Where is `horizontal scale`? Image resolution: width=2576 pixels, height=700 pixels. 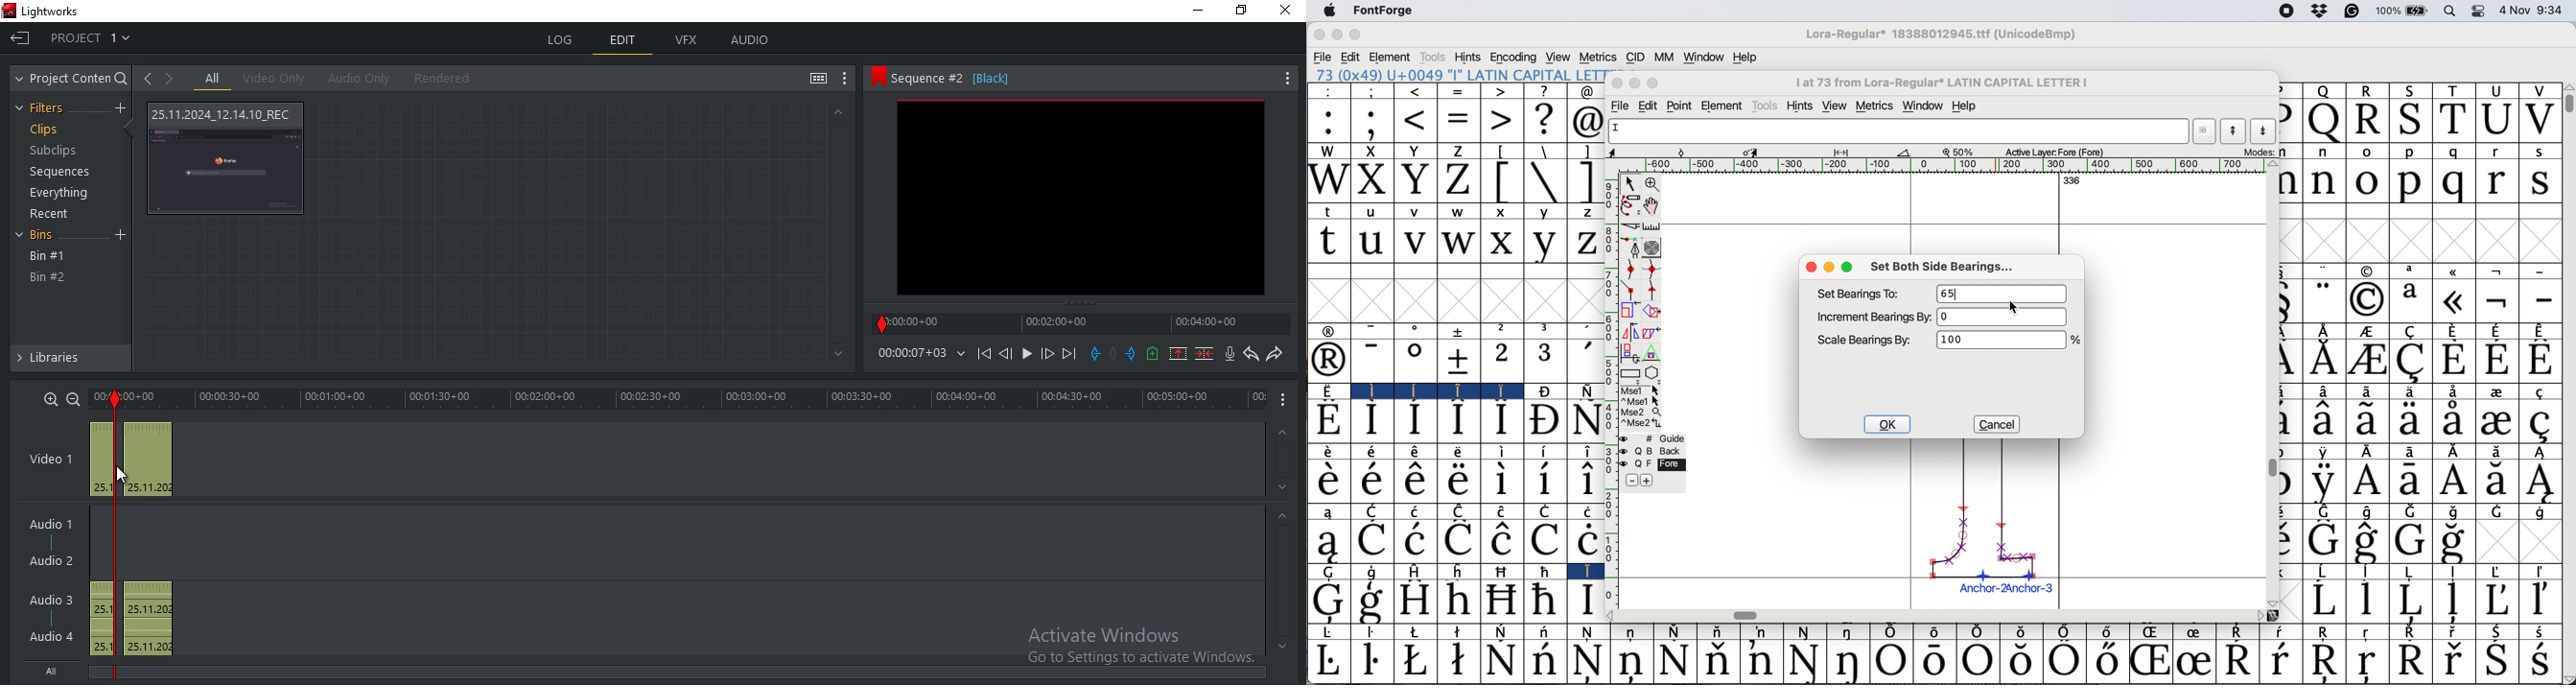 horizontal scale is located at coordinates (1944, 165).